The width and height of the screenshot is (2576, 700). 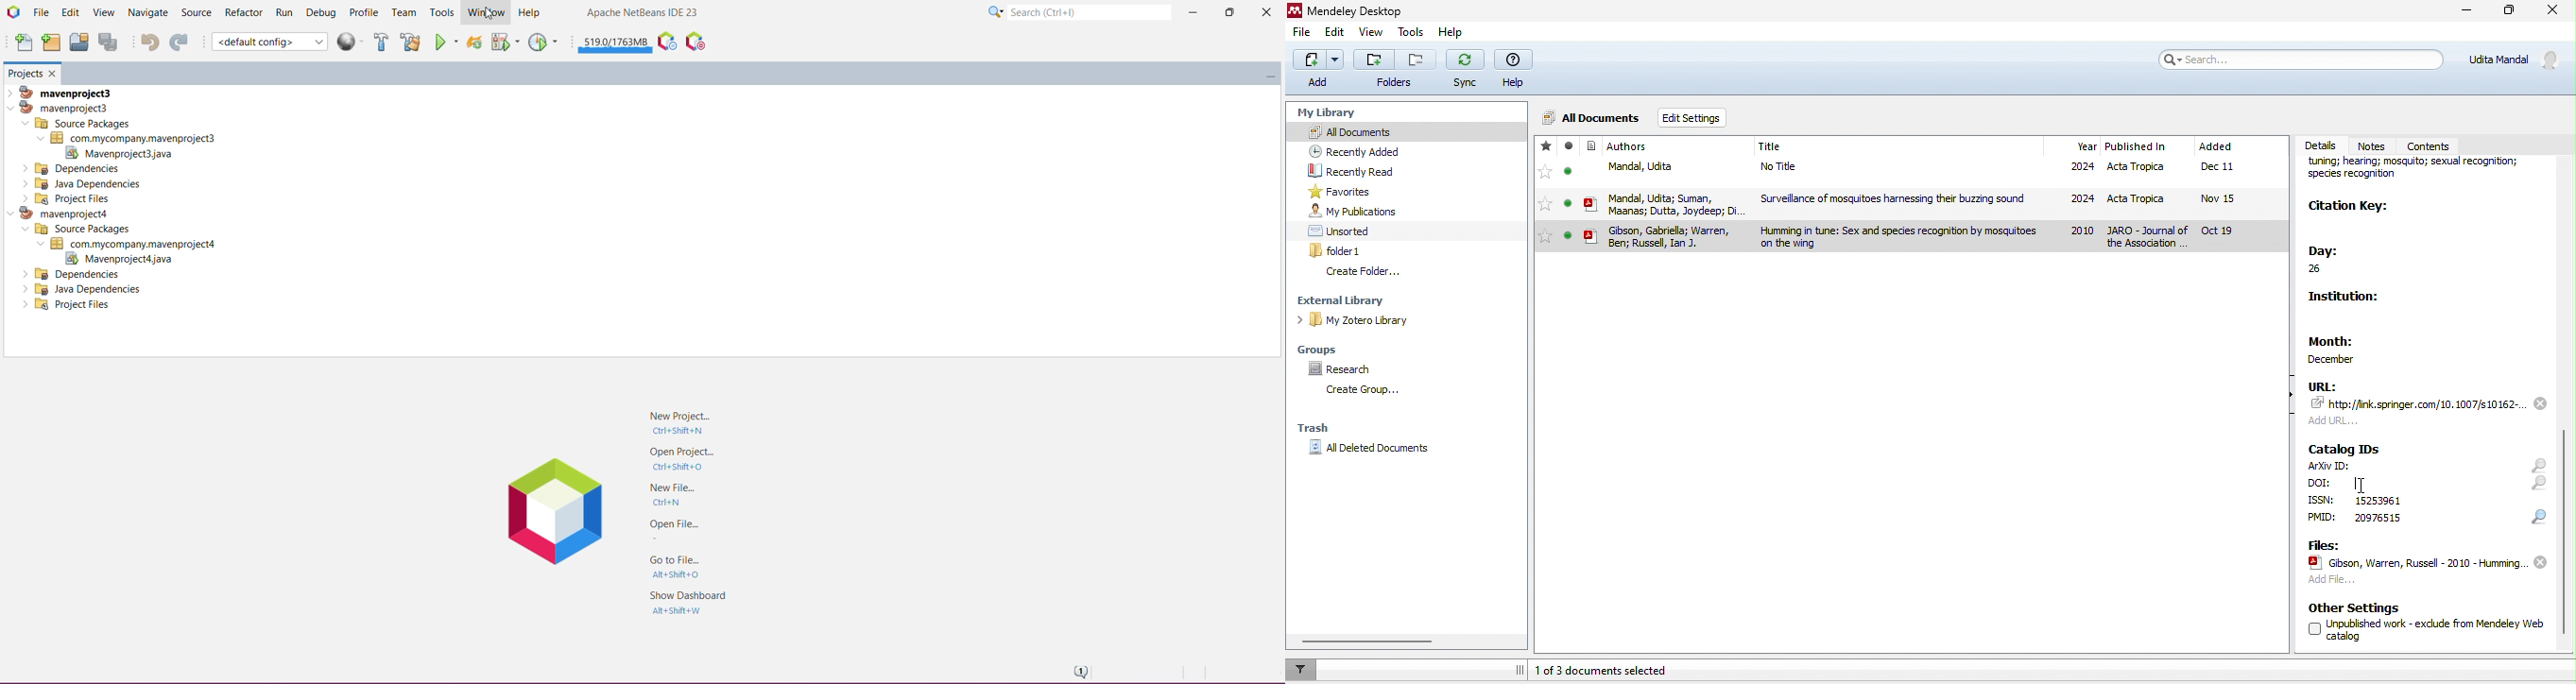 What do you see at coordinates (1947, 169) in the screenshot?
I see `file` at bounding box center [1947, 169].